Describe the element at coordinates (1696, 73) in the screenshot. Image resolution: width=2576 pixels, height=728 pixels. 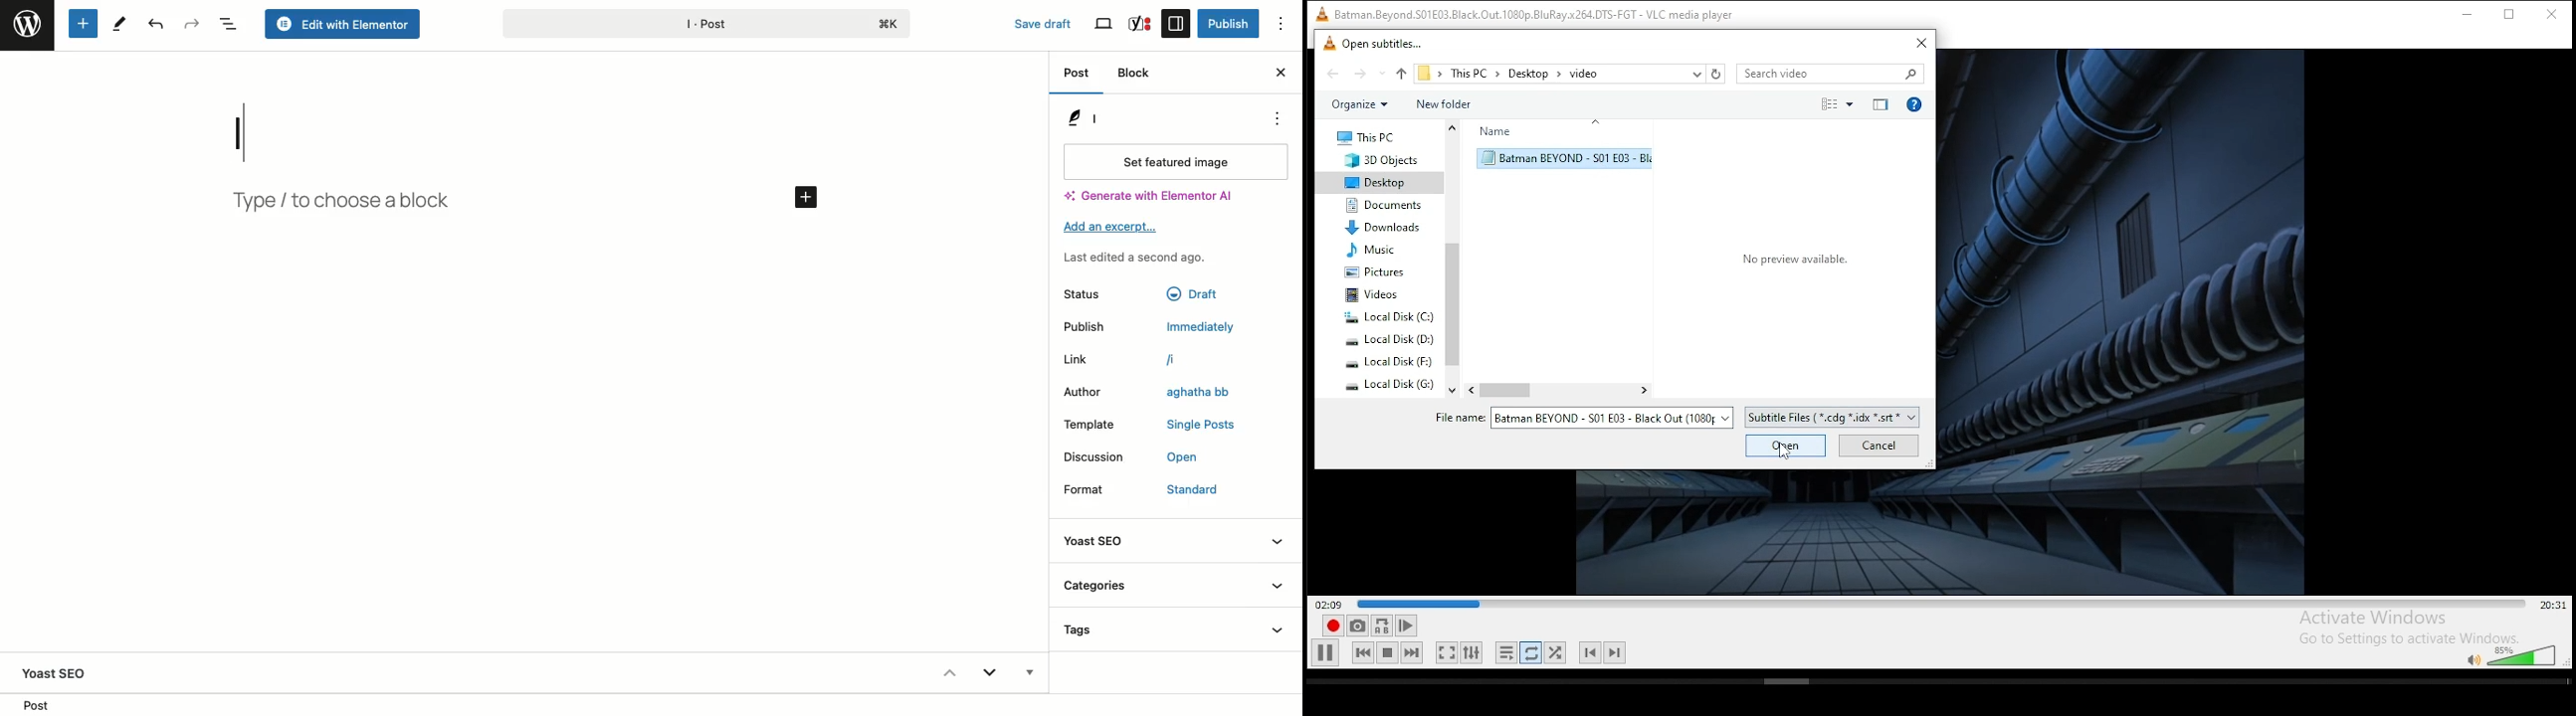
I see `recent locations` at that location.